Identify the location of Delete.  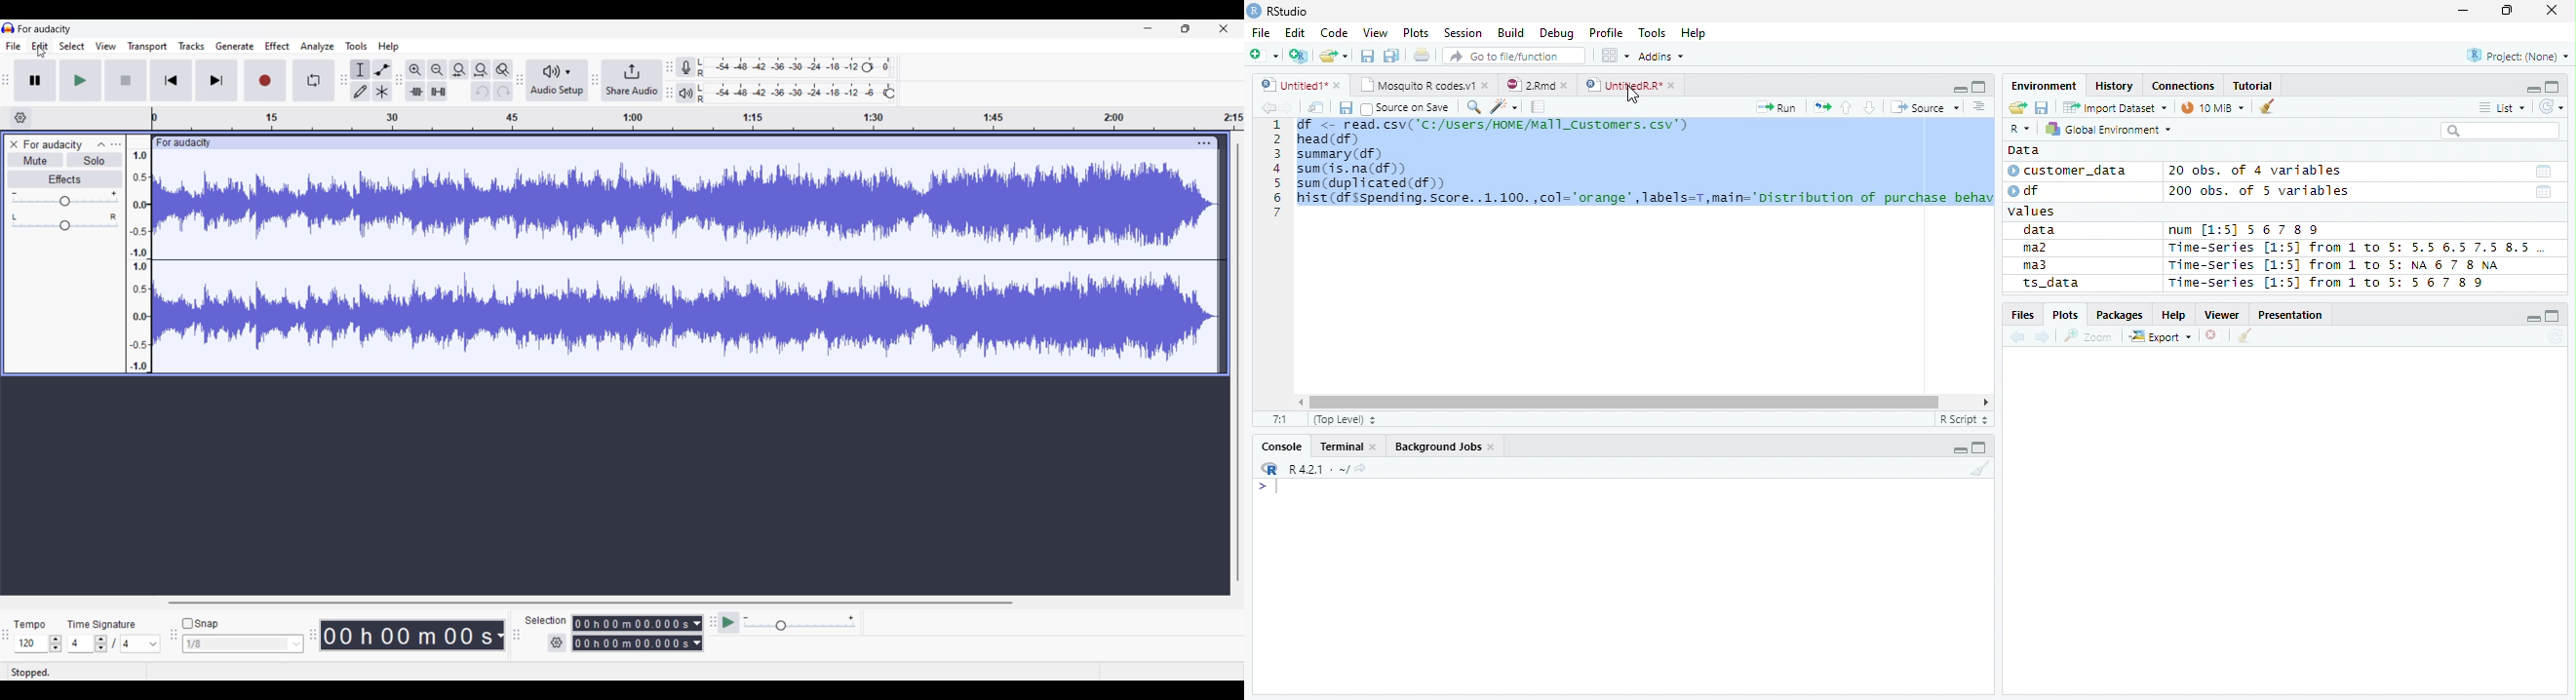
(2214, 336).